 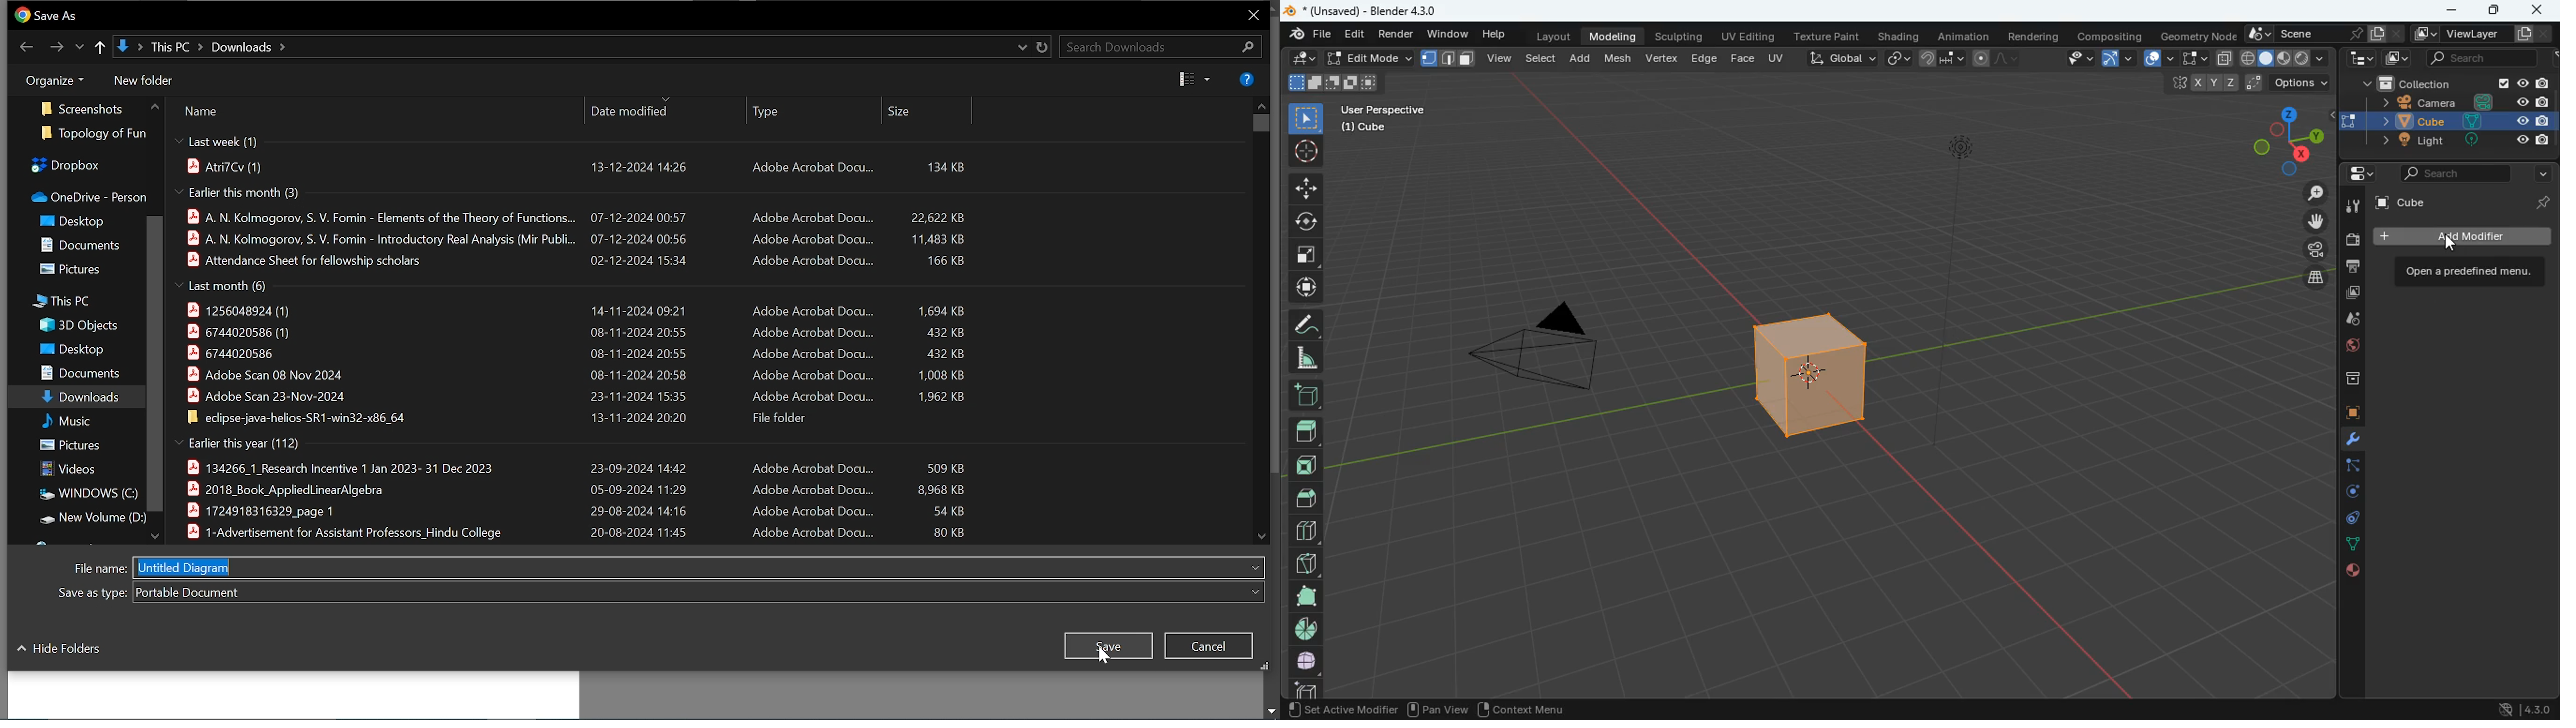 What do you see at coordinates (227, 169) in the screenshot?
I see `atri7CR` at bounding box center [227, 169].